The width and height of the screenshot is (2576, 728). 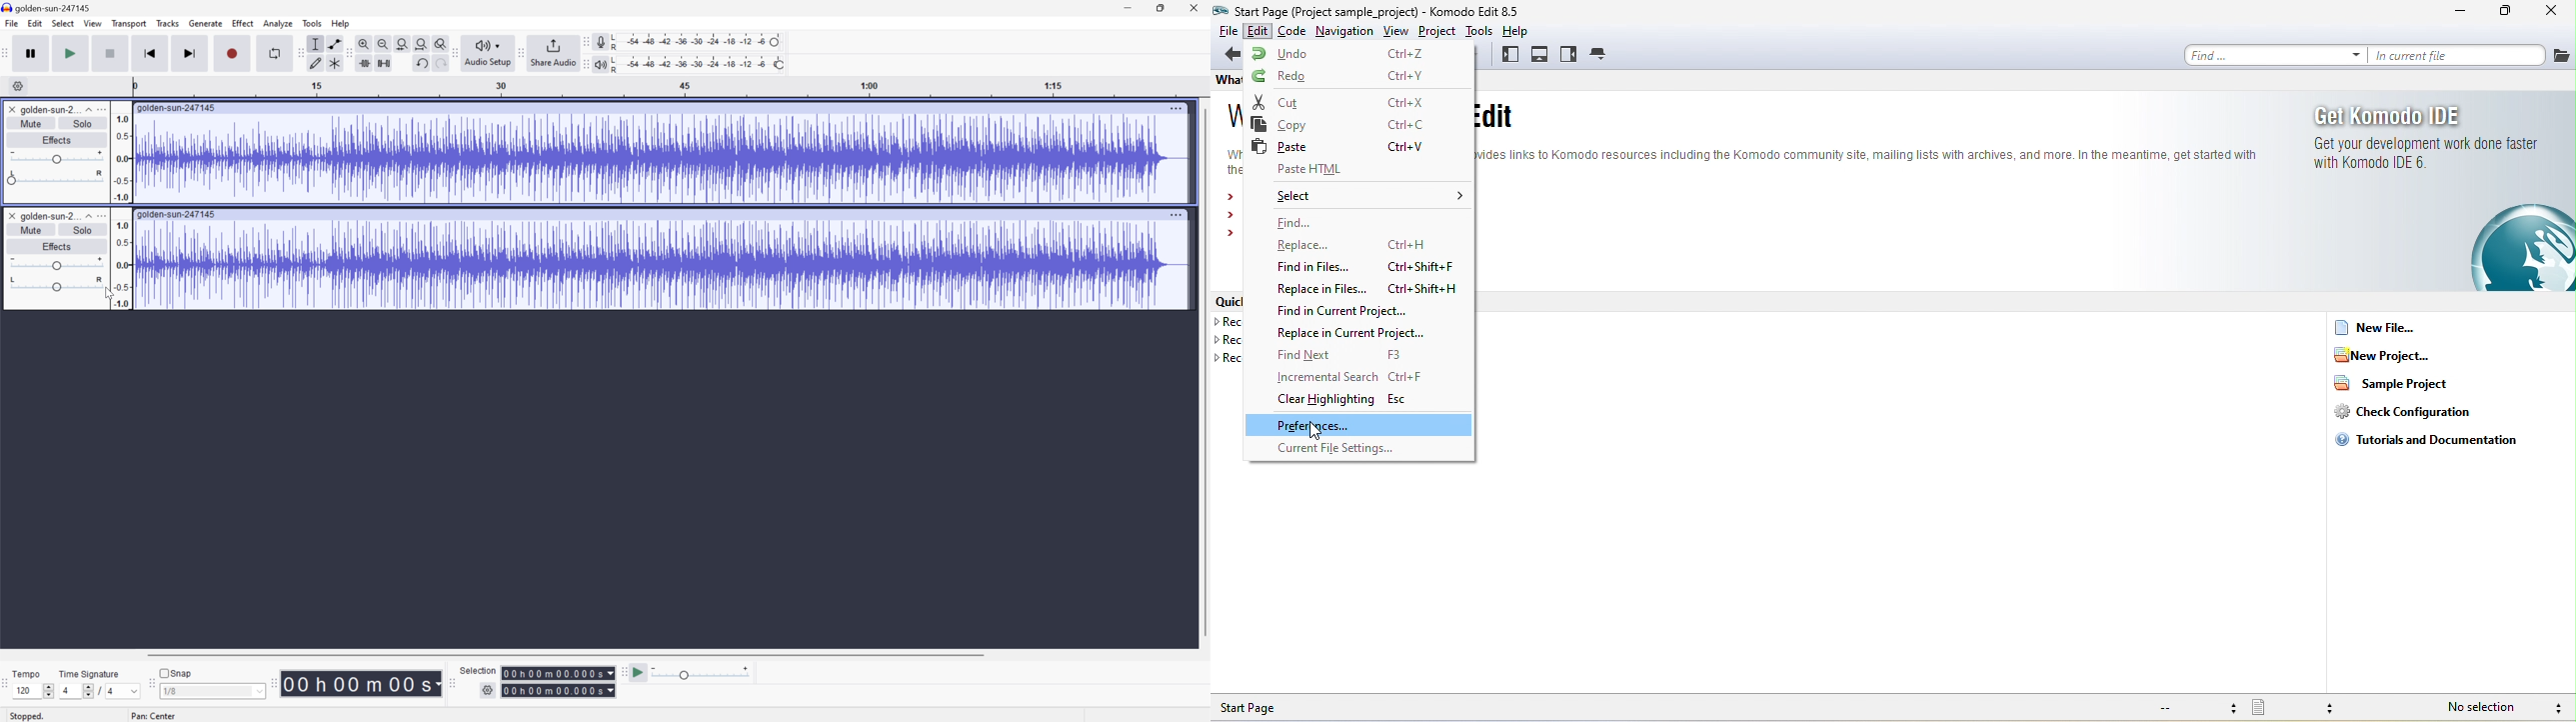 What do you see at coordinates (313, 23) in the screenshot?
I see `Tools` at bounding box center [313, 23].